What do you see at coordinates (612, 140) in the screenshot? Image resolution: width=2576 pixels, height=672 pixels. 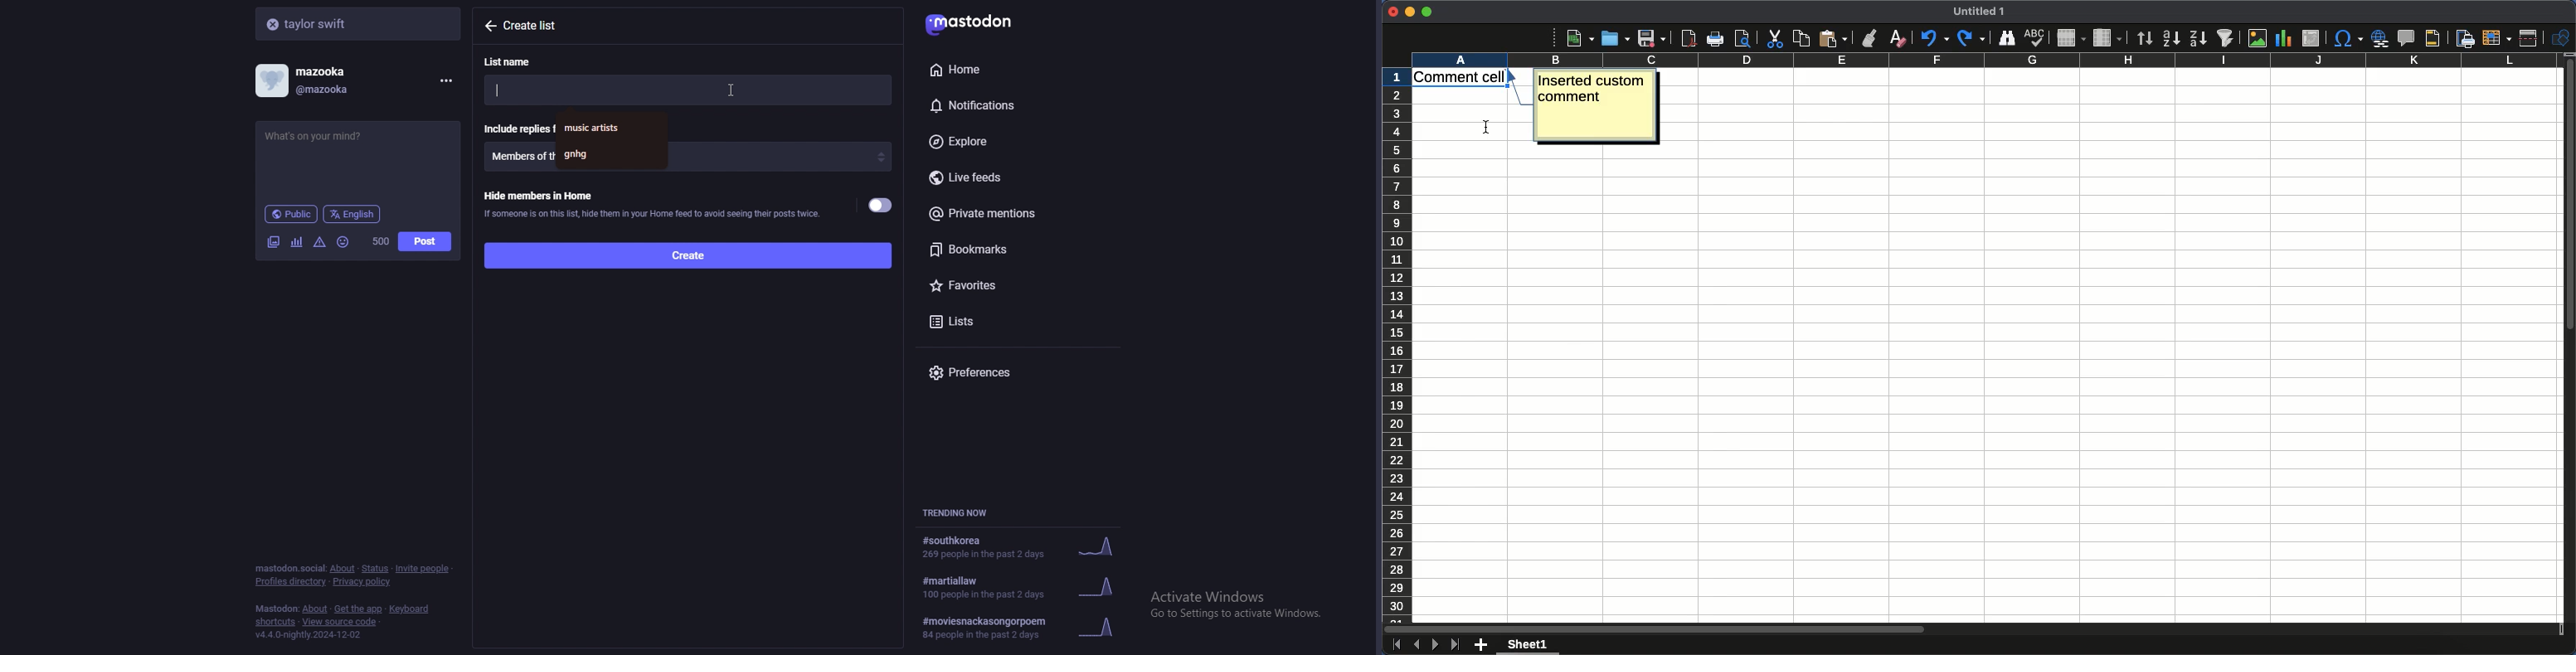 I see `suggestions` at bounding box center [612, 140].